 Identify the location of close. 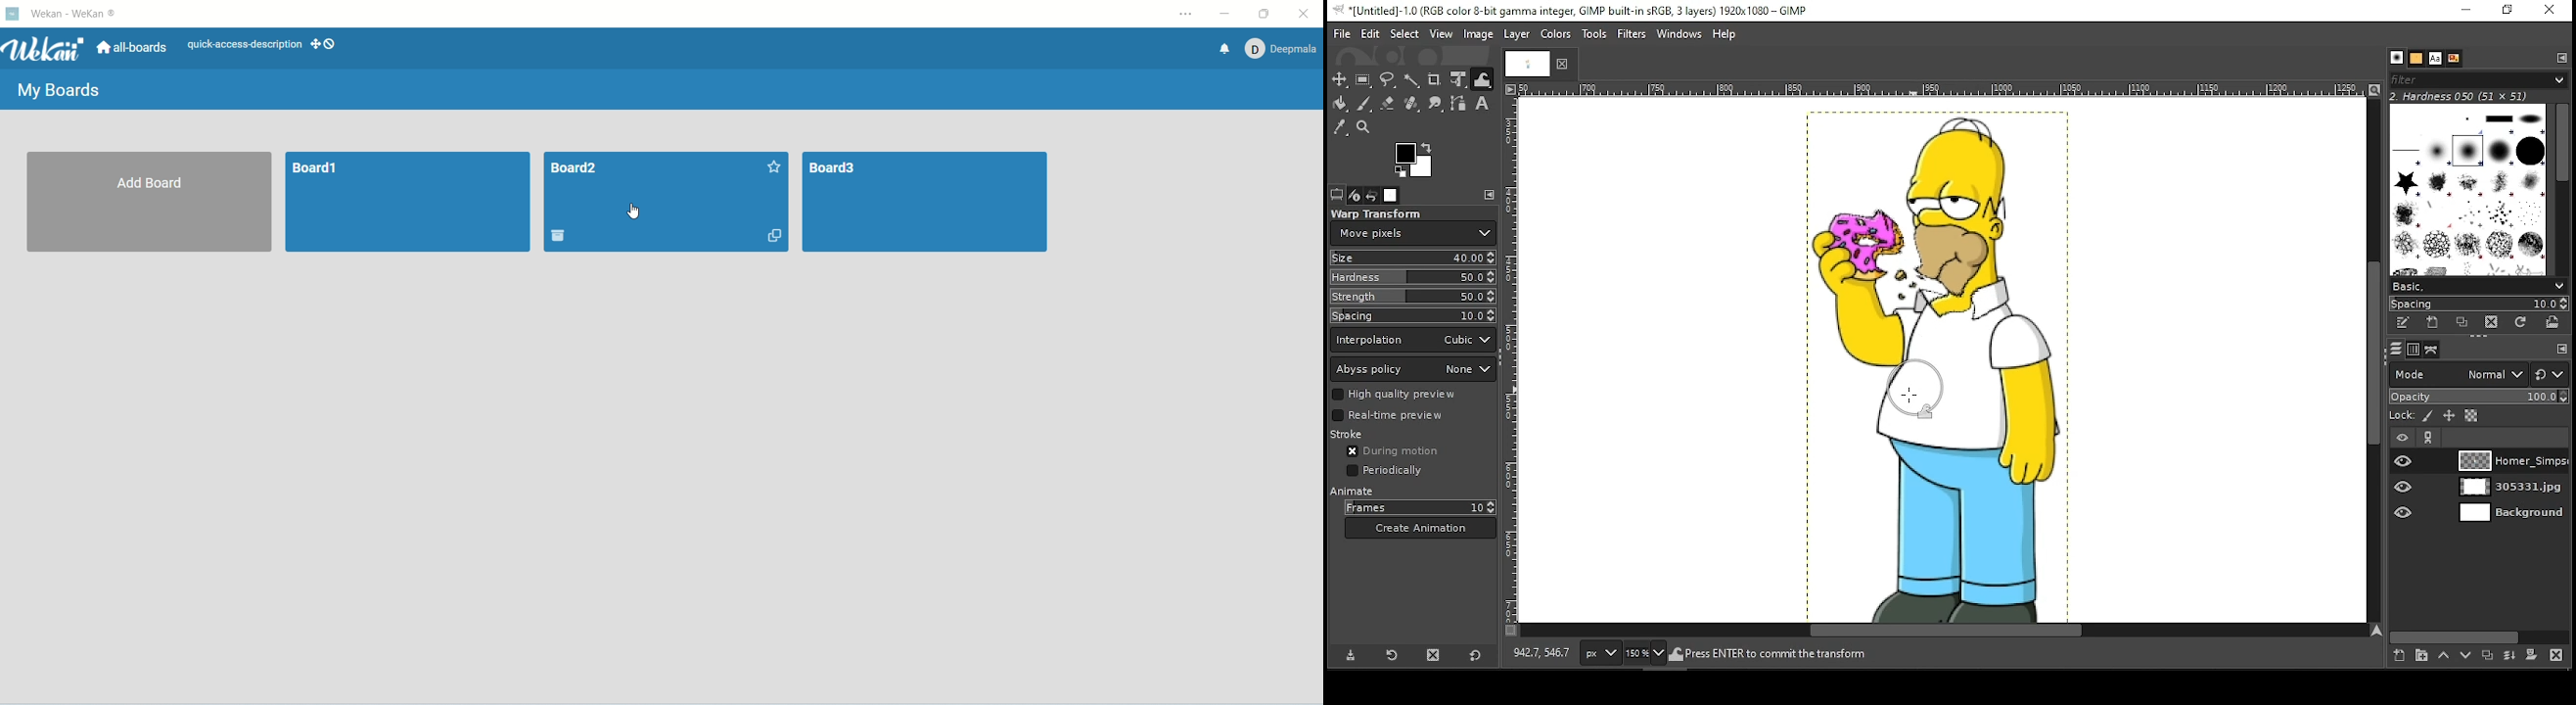
(1298, 15).